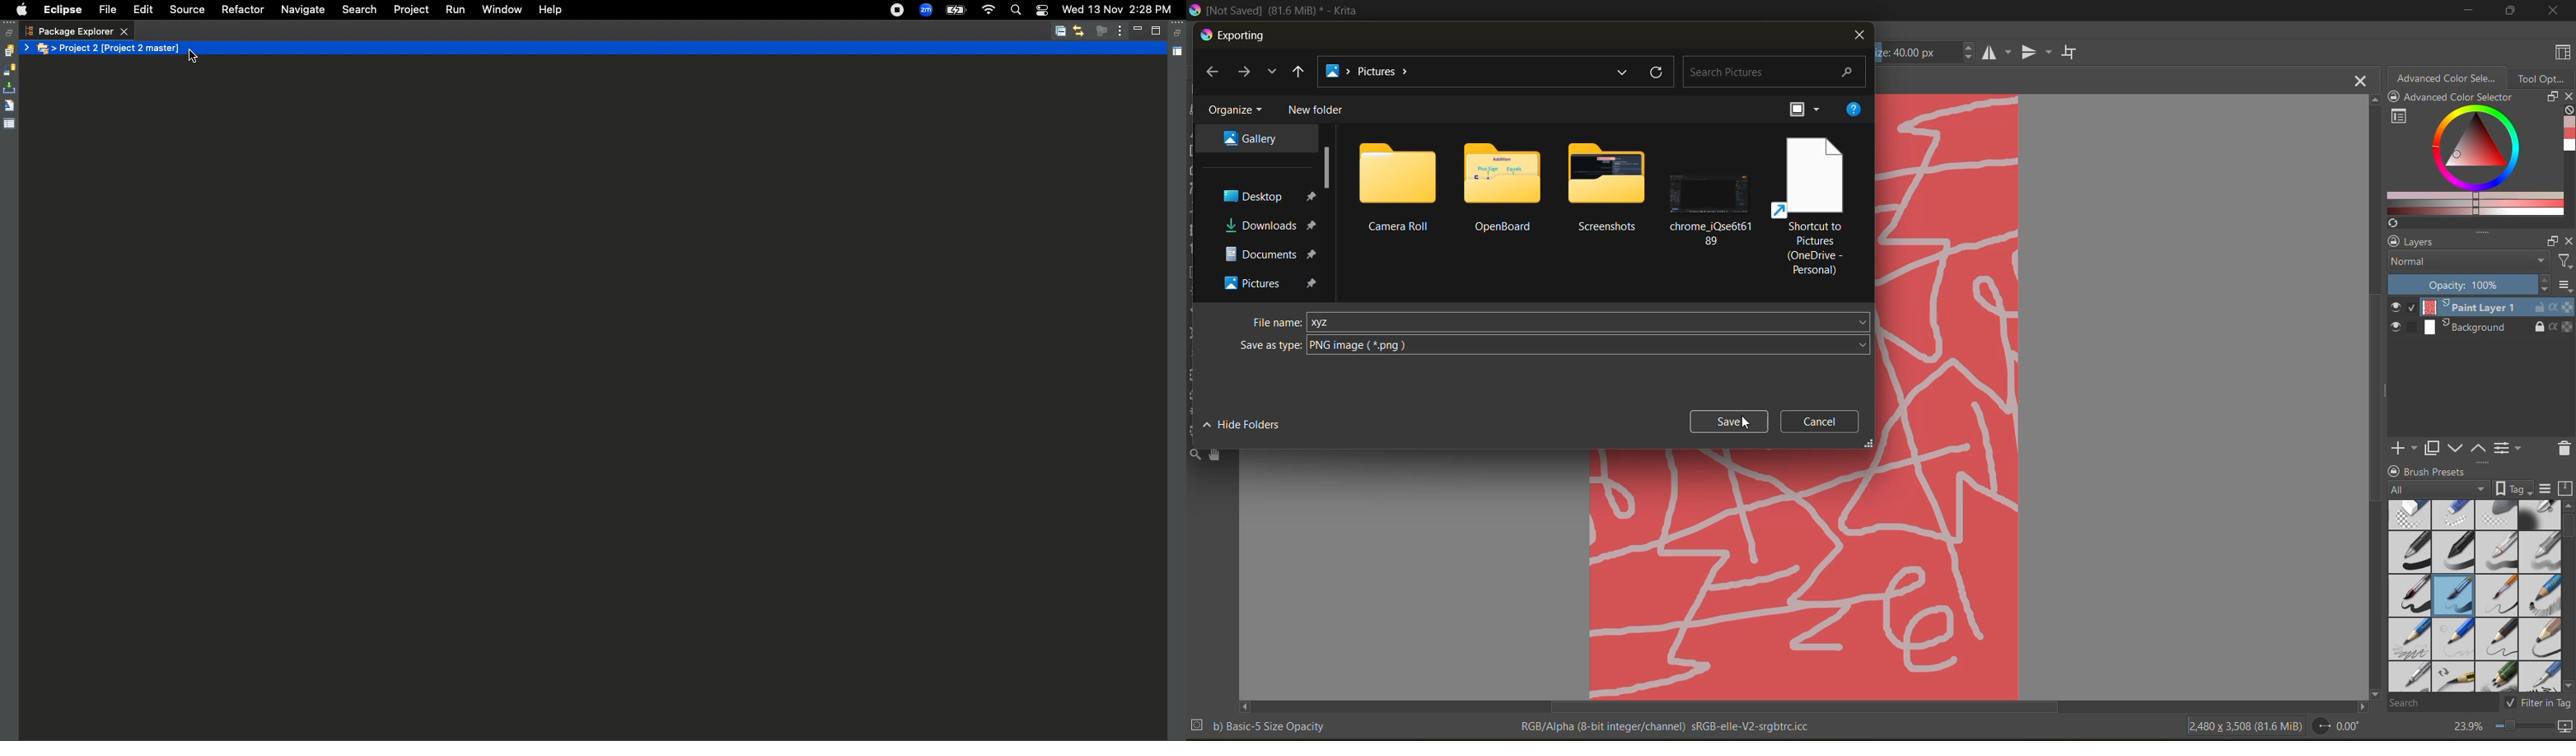  I want to click on zoom factor, so click(2466, 727).